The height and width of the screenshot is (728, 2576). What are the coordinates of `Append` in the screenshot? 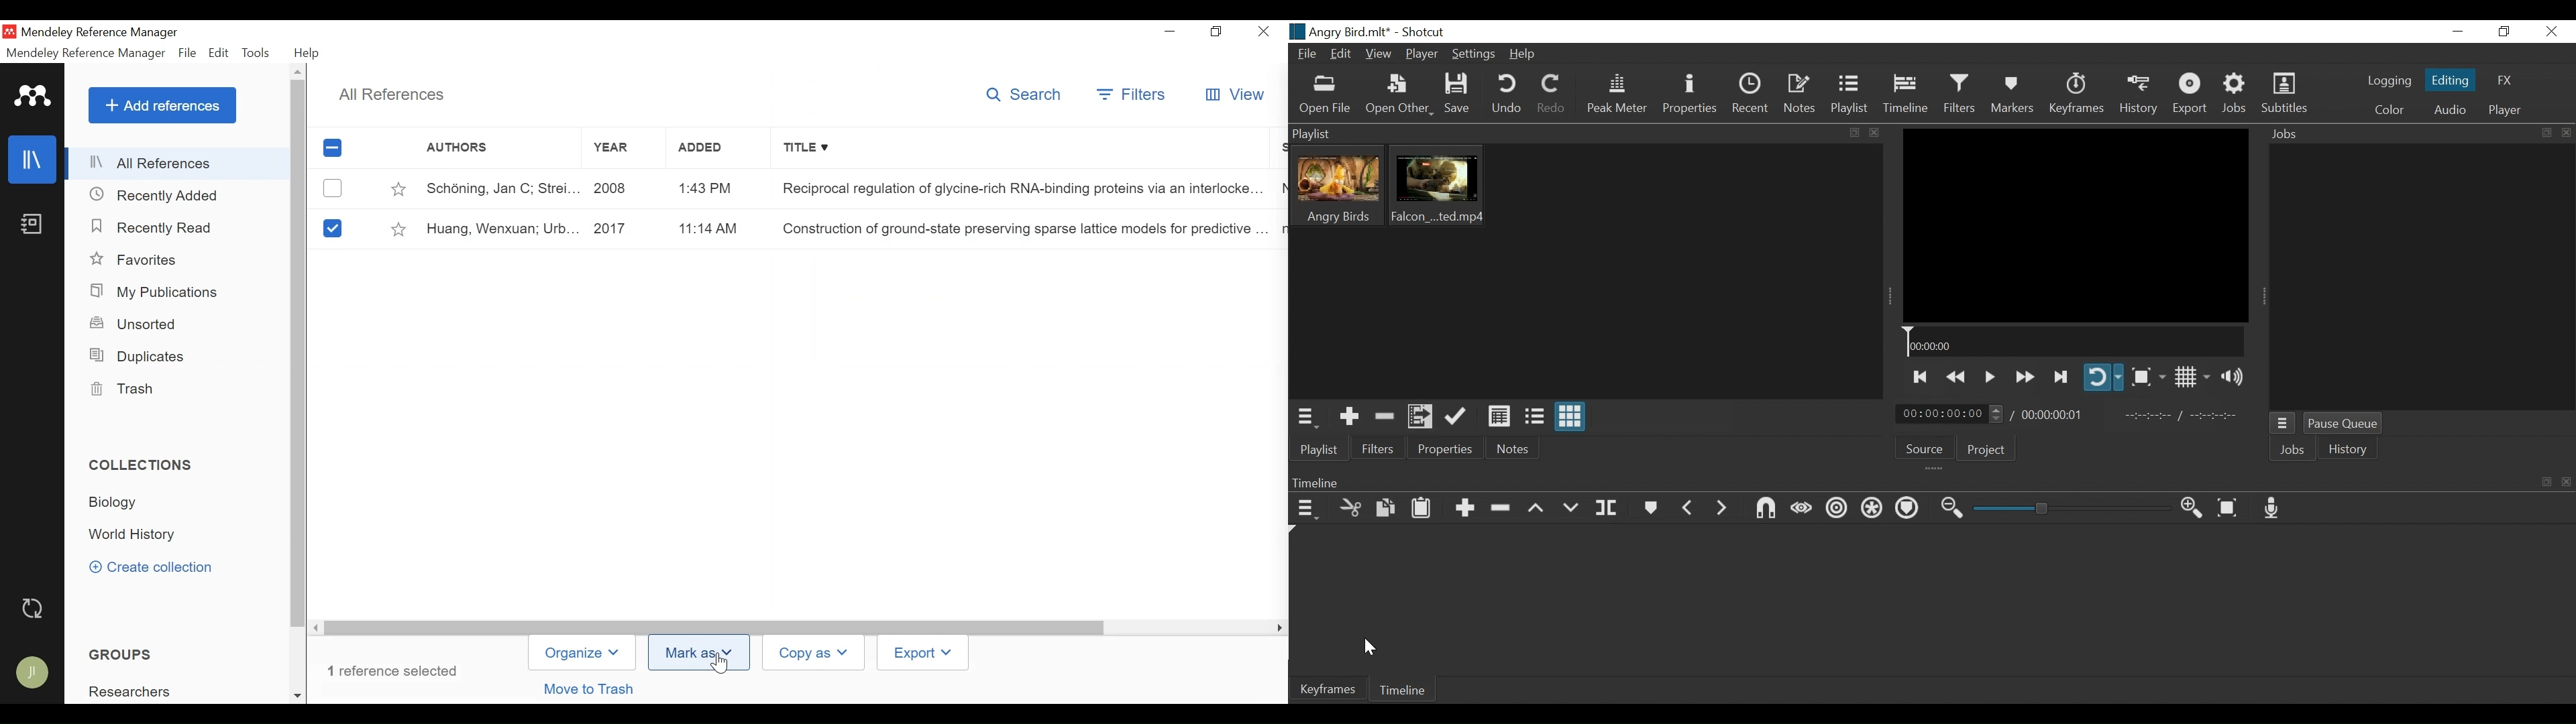 It's located at (1466, 508).